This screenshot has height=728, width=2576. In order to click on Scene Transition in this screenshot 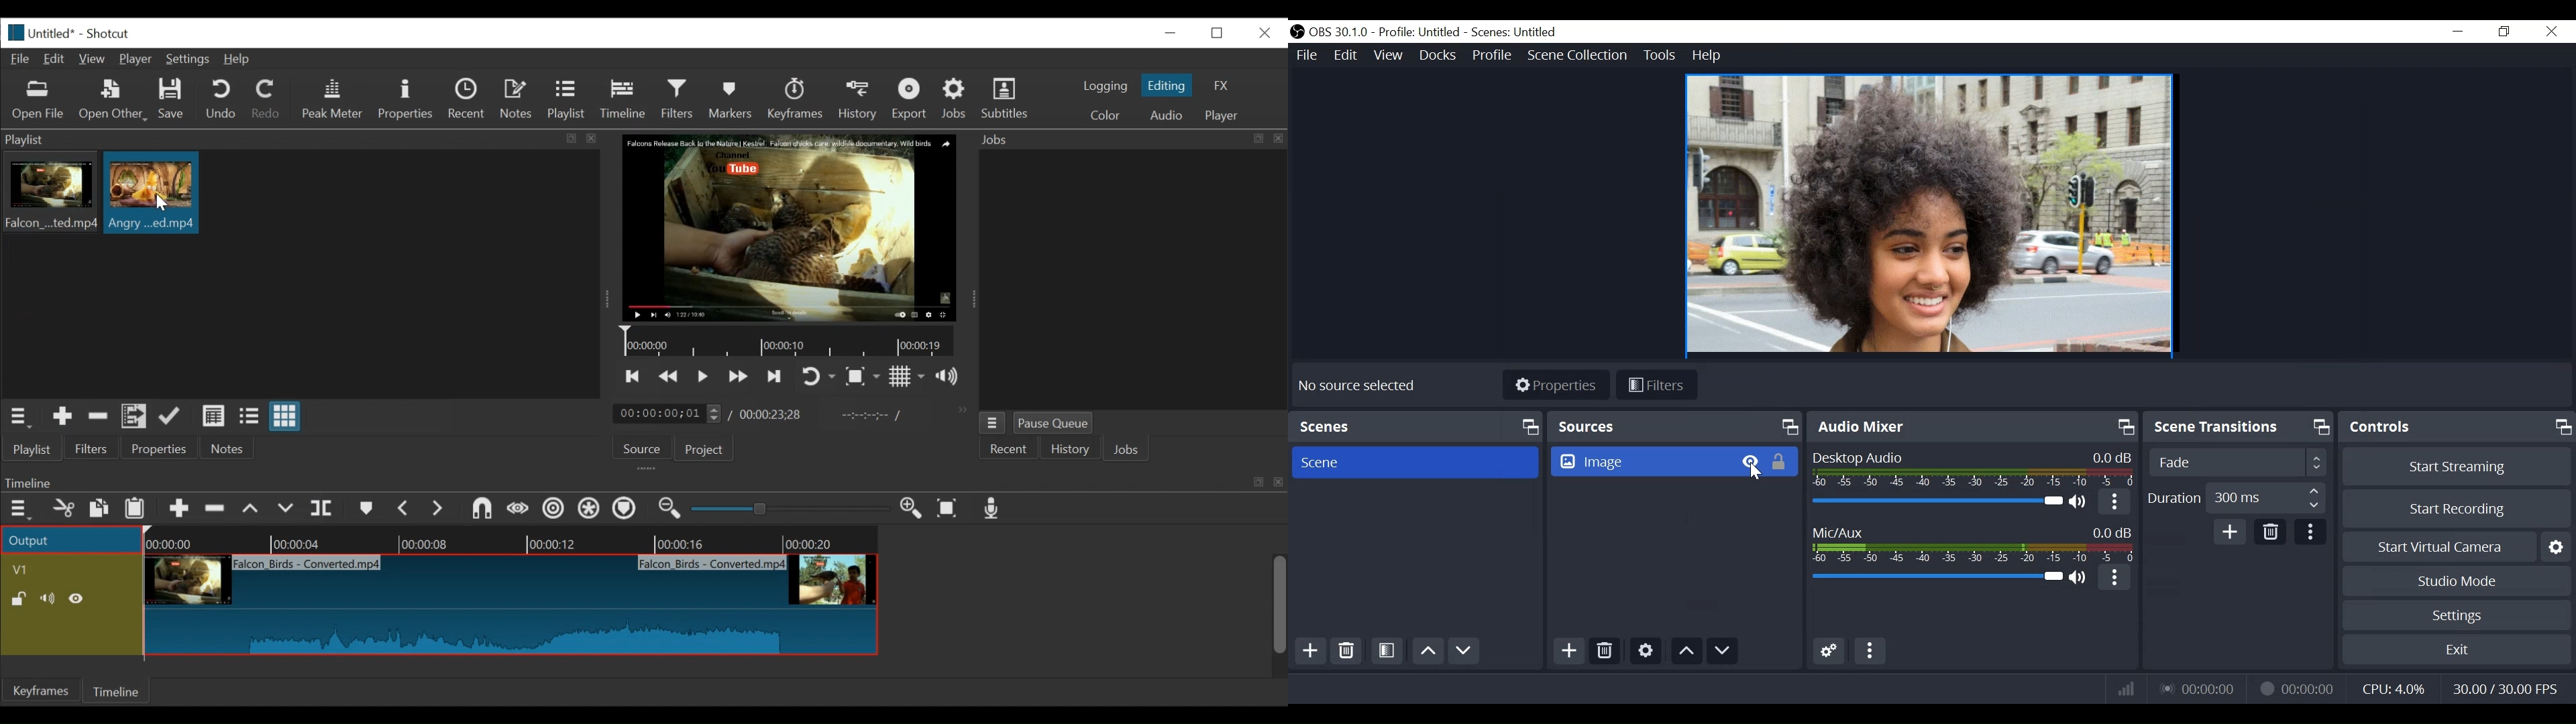, I will do `click(2239, 427)`.